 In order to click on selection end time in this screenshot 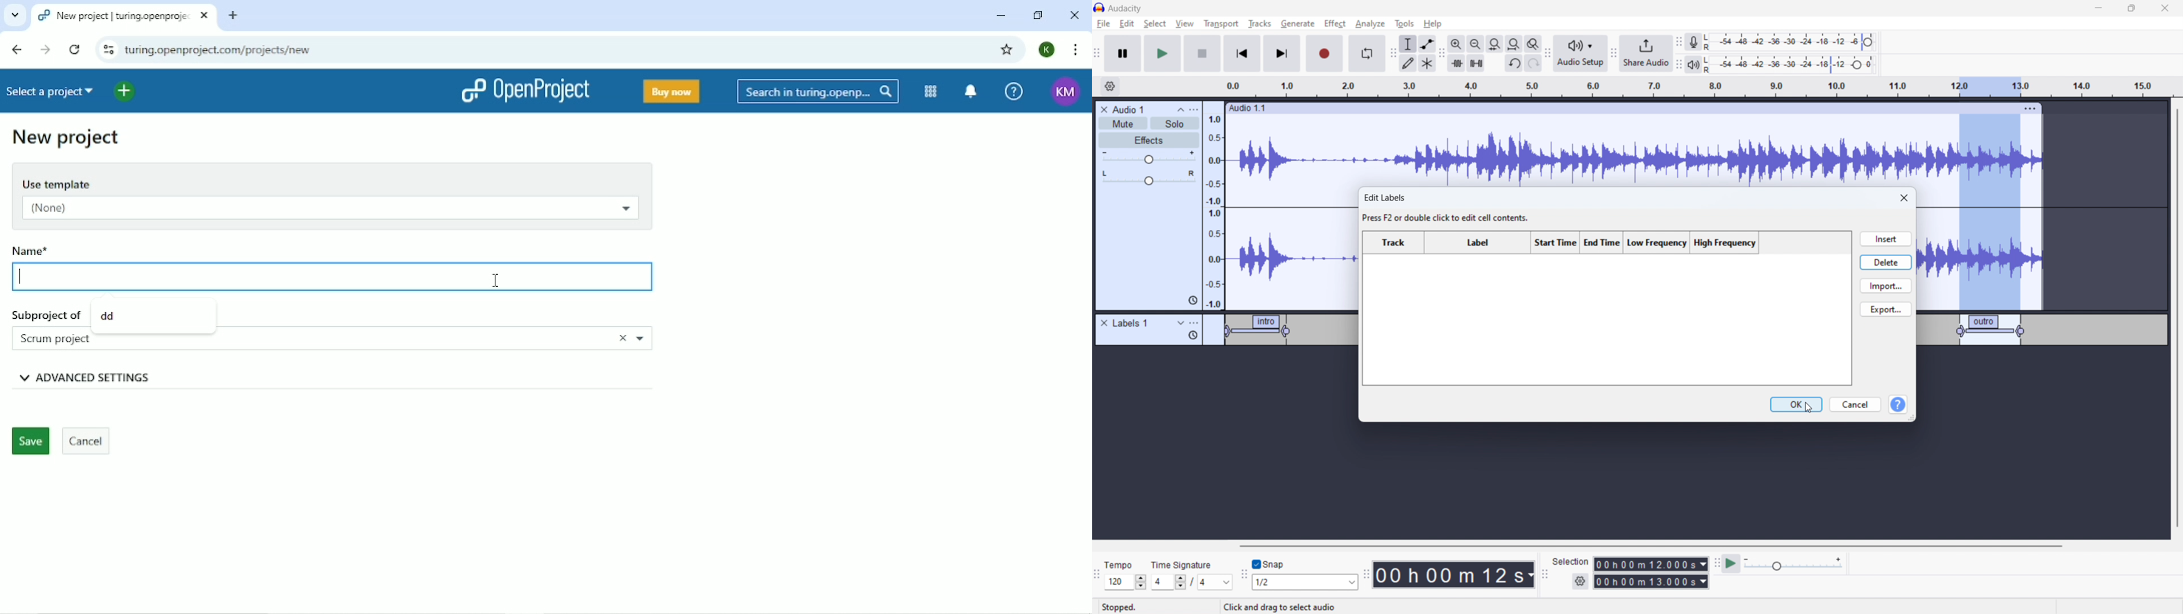, I will do `click(1652, 582)`.